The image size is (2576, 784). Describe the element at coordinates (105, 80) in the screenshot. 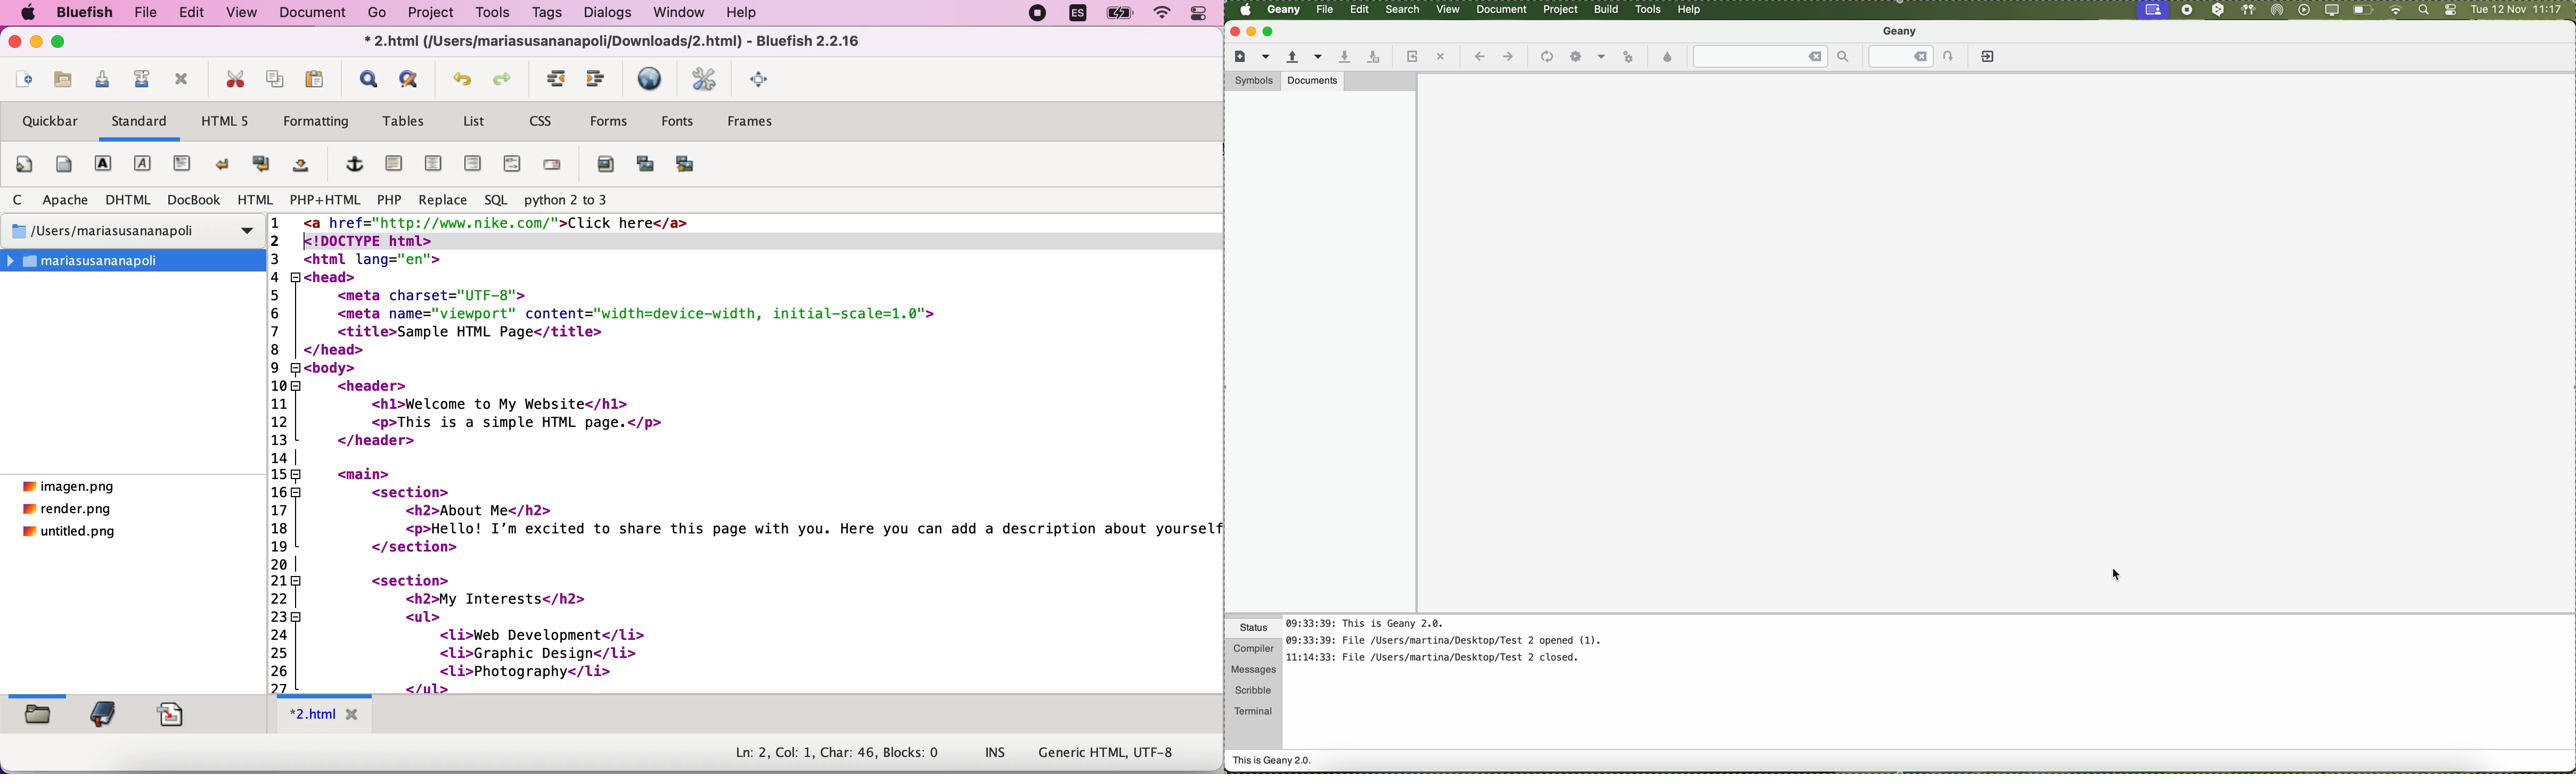

I see `save` at that location.